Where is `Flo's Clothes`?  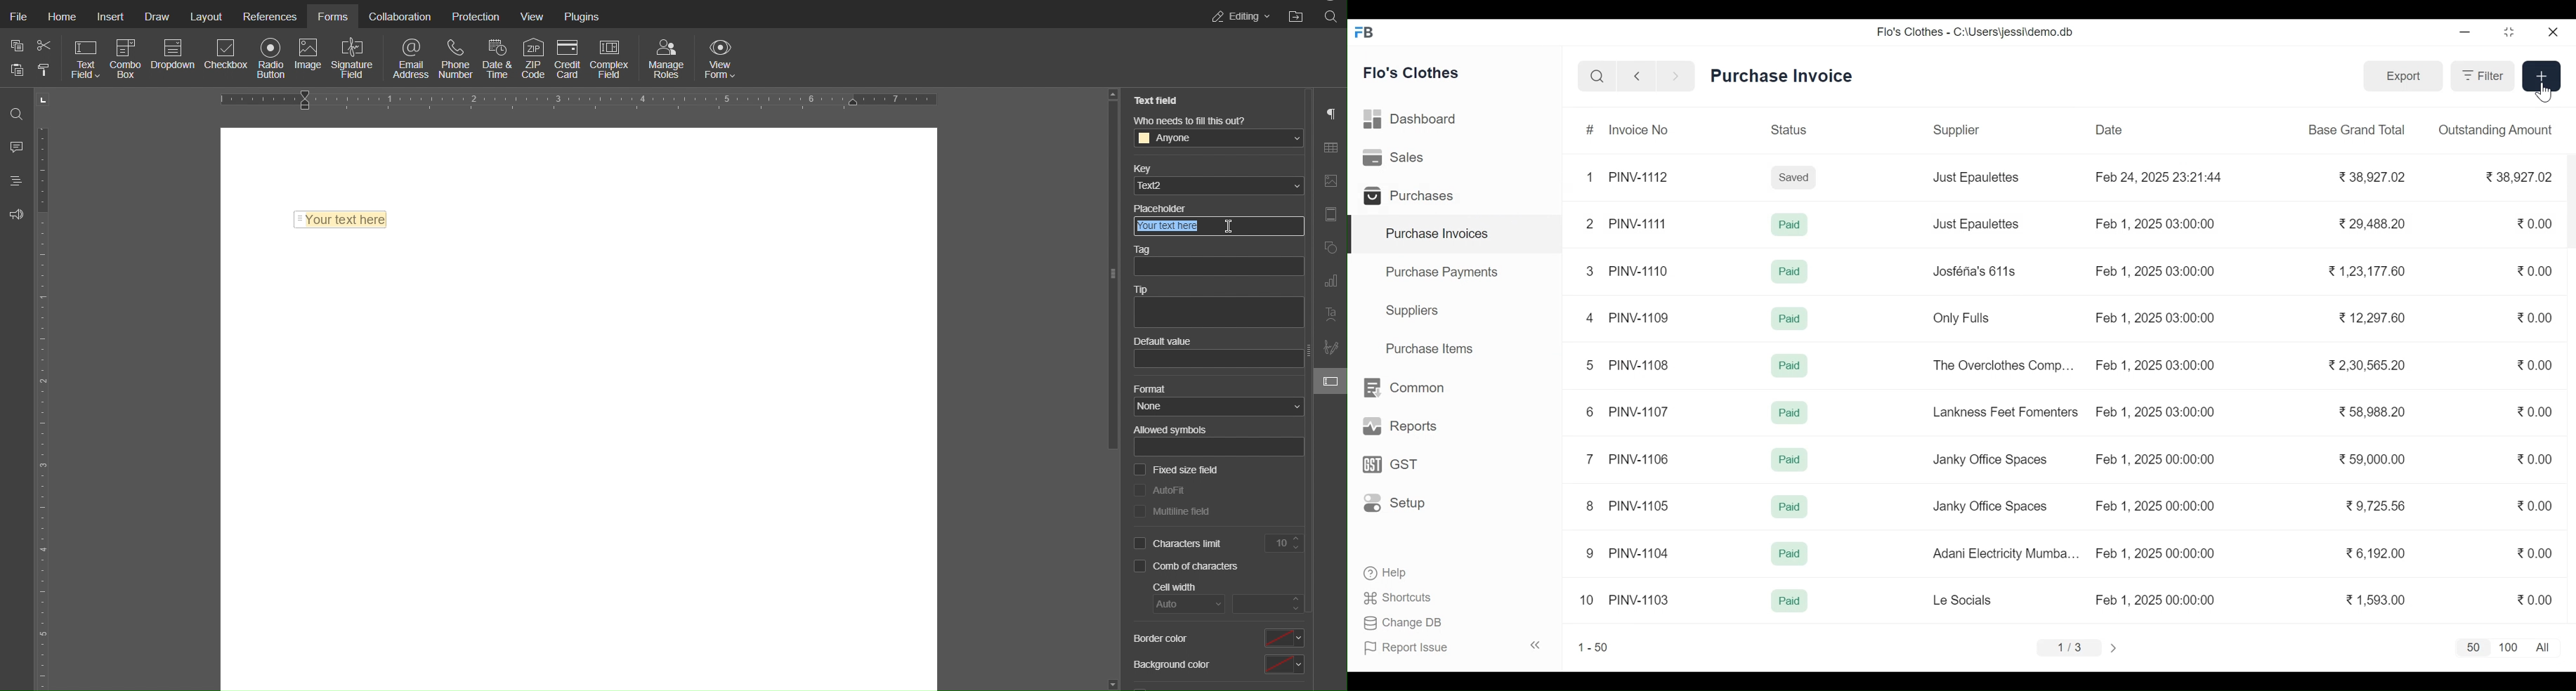
Flo's Clothes is located at coordinates (1413, 72).